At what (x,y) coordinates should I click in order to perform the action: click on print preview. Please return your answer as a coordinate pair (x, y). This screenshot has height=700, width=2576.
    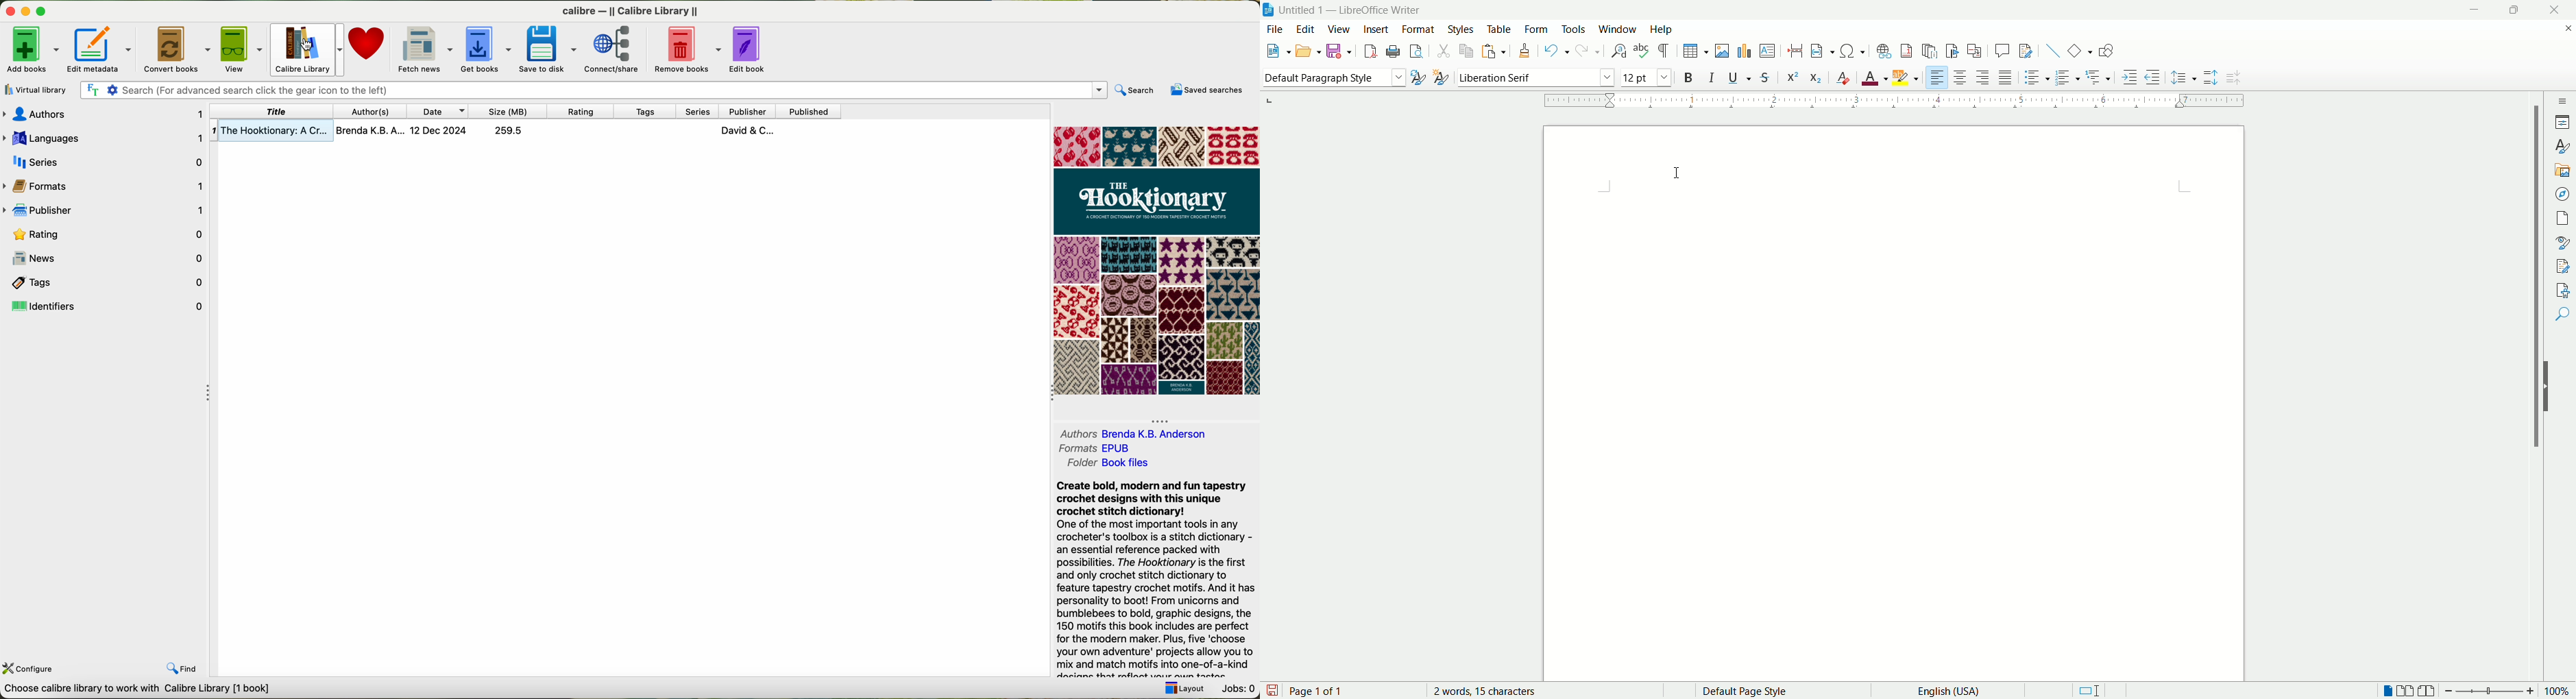
    Looking at the image, I should click on (1418, 51).